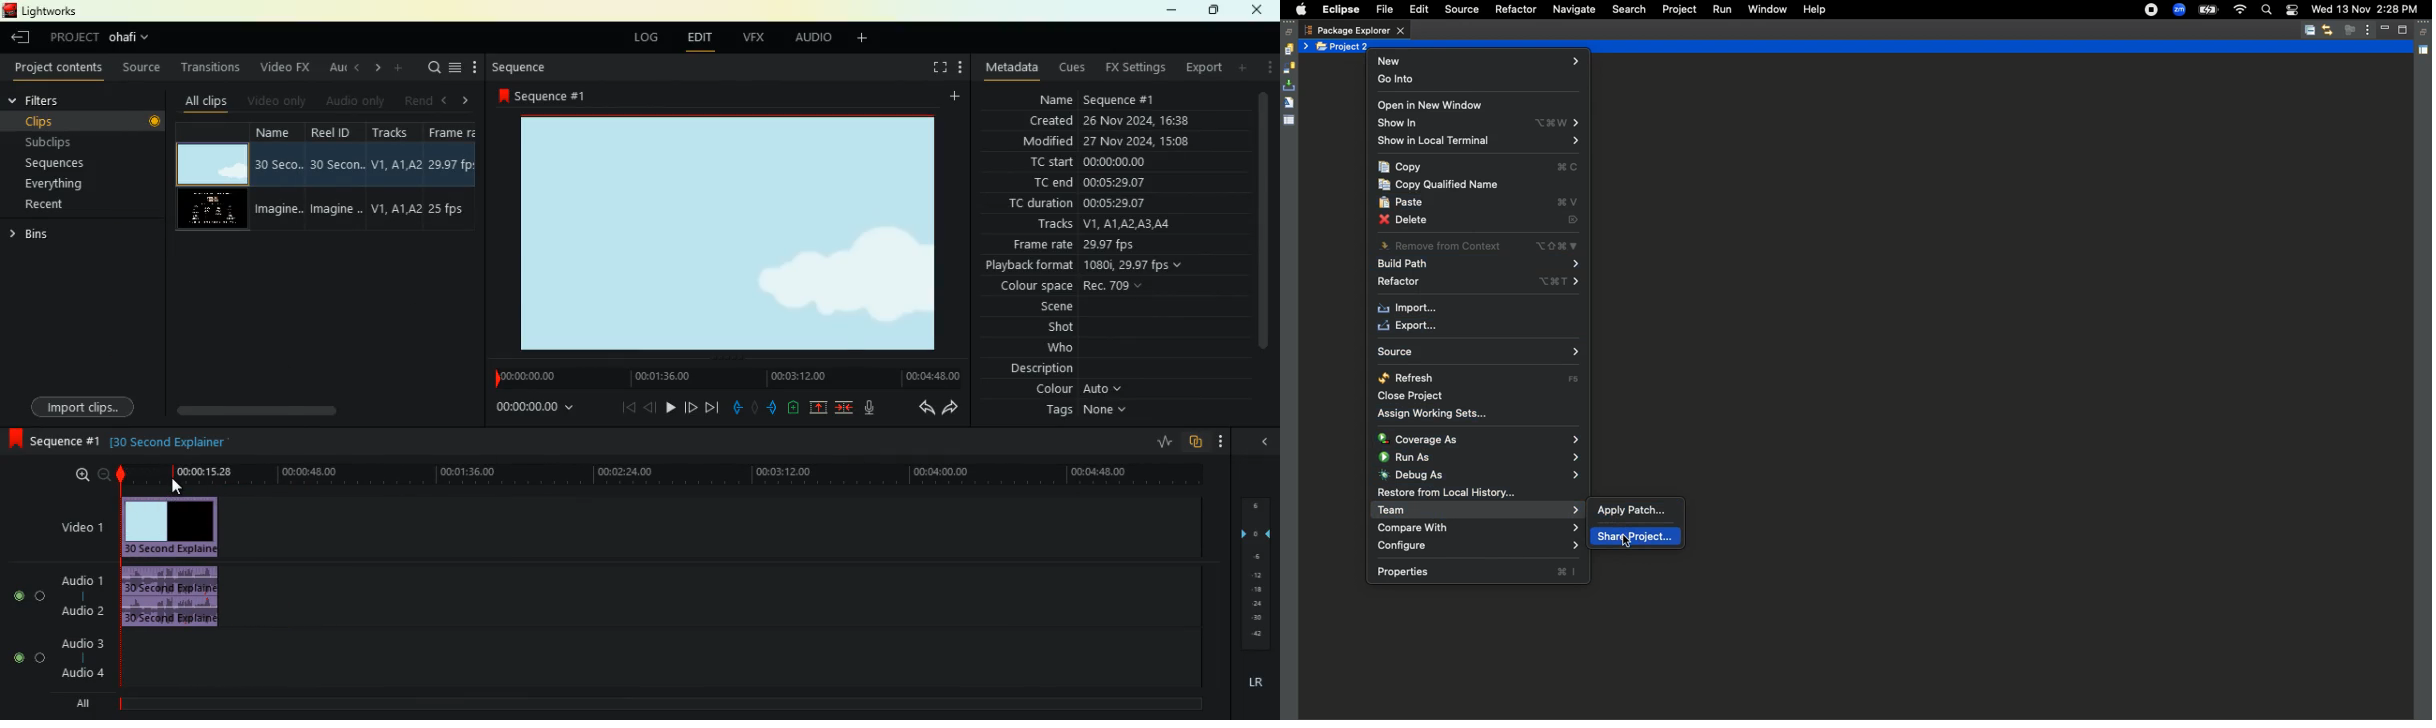 This screenshot has width=2436, height=728. What do you see at coordinates (965, 67) in the screenshot?
I see `menu` at bounding box center [965, 67].